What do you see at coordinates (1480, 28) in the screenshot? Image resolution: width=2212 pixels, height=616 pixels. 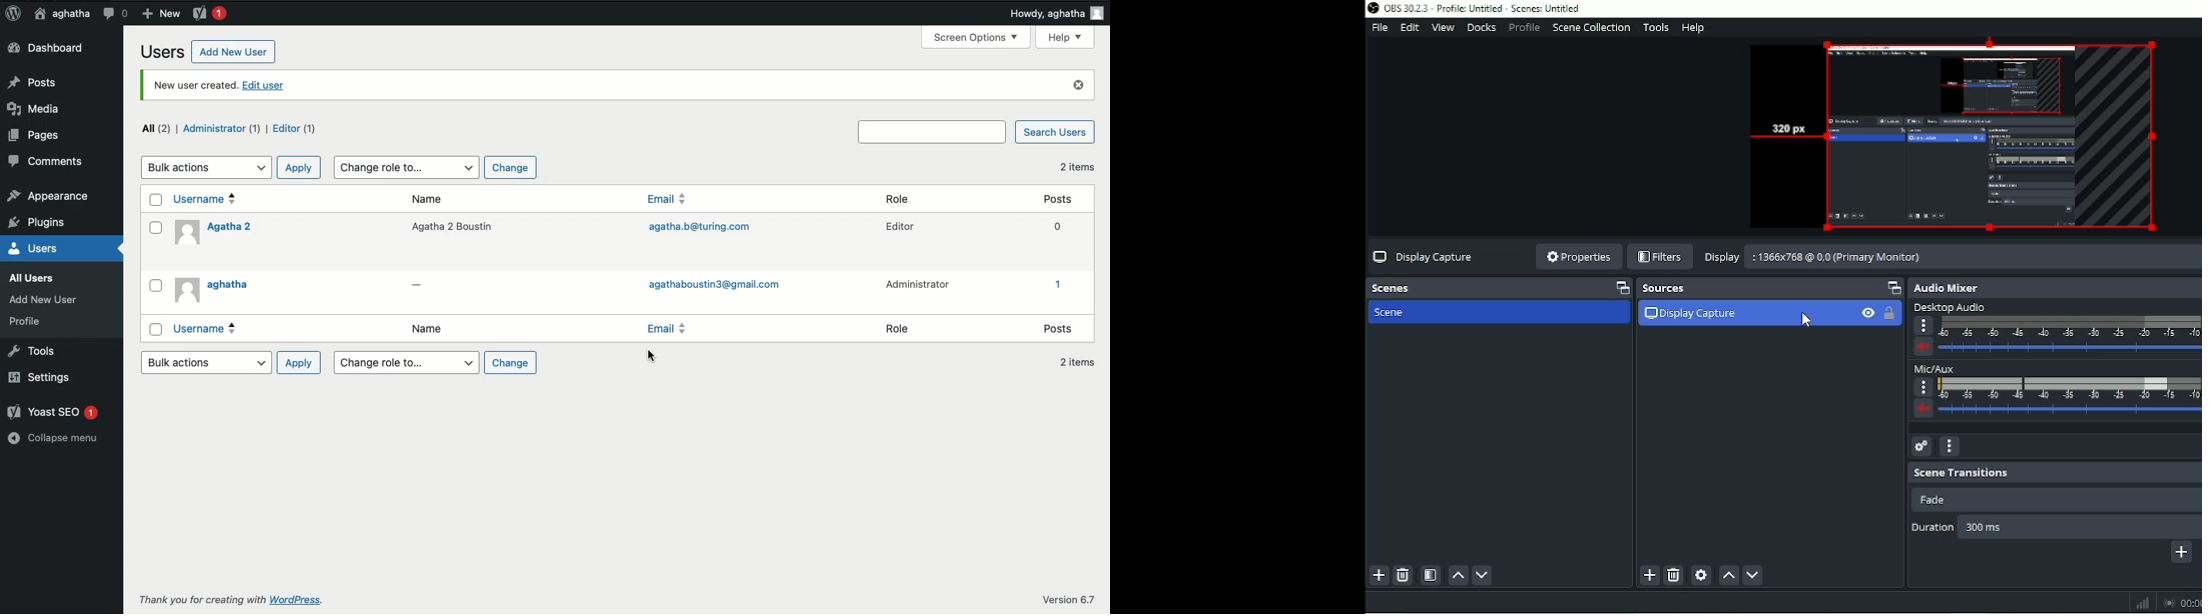 I see `Docks` at bounding box center [1480, 28].